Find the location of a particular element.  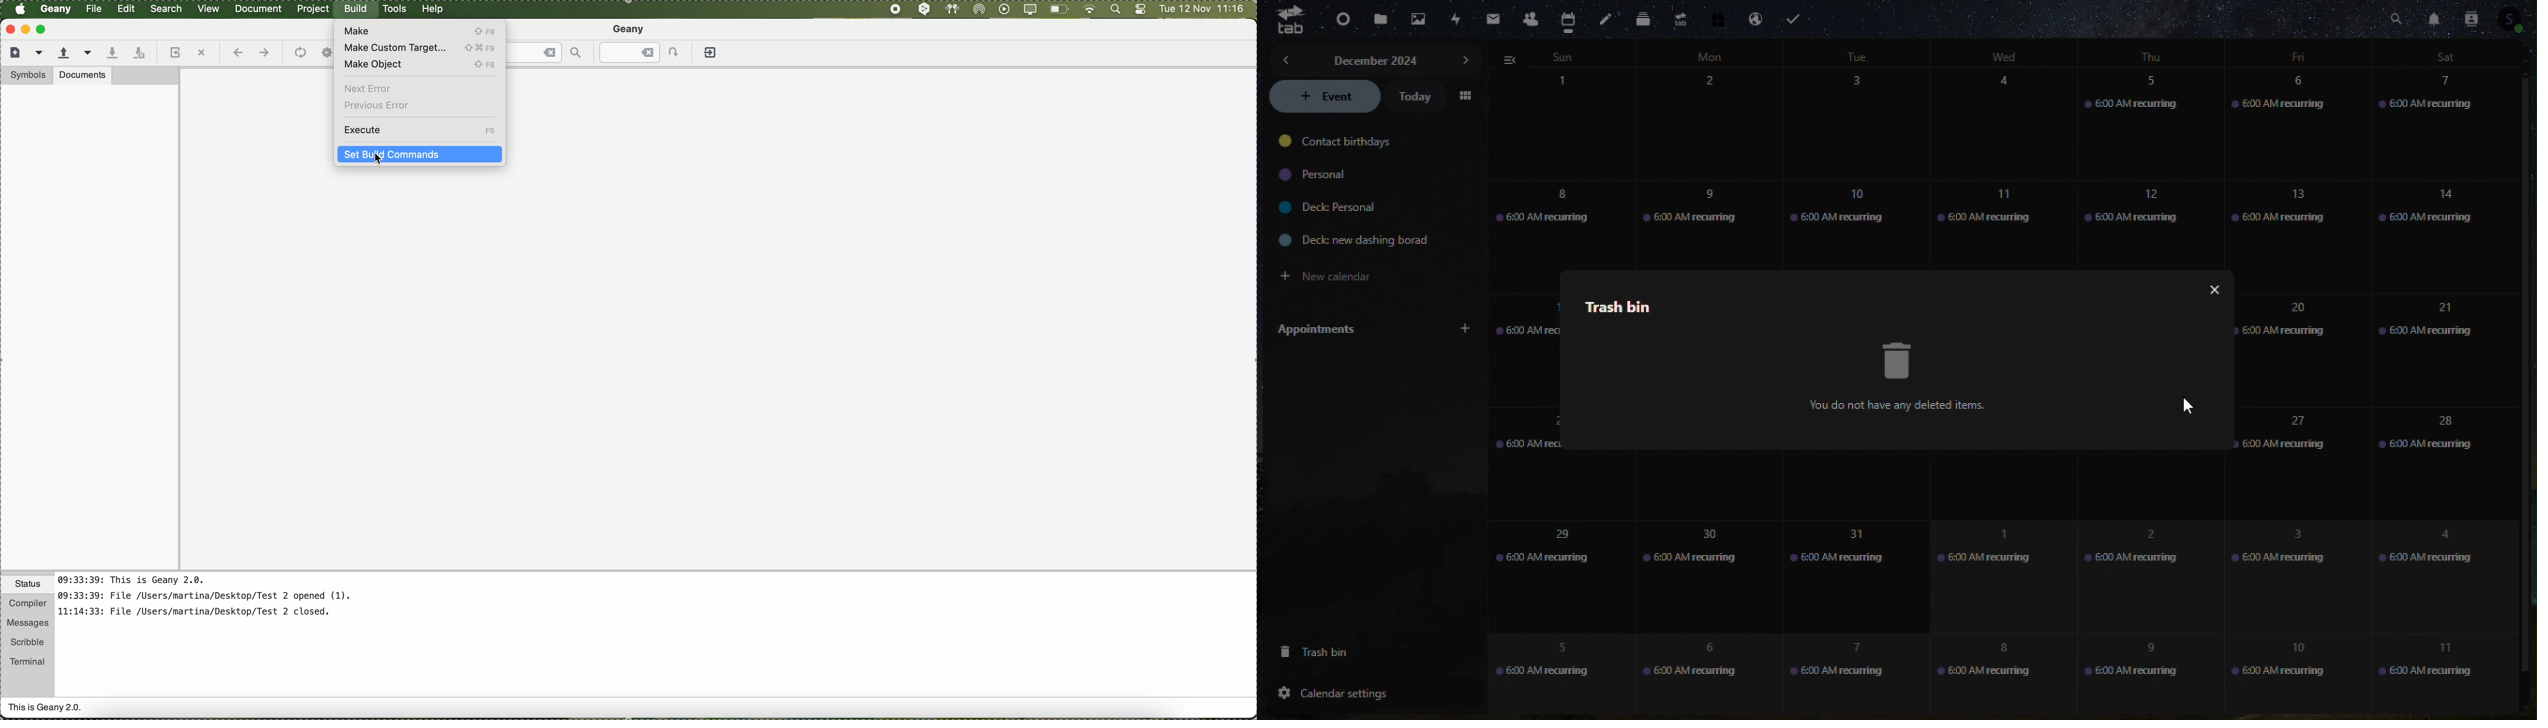

photos is located at coordinates (1415, 20).